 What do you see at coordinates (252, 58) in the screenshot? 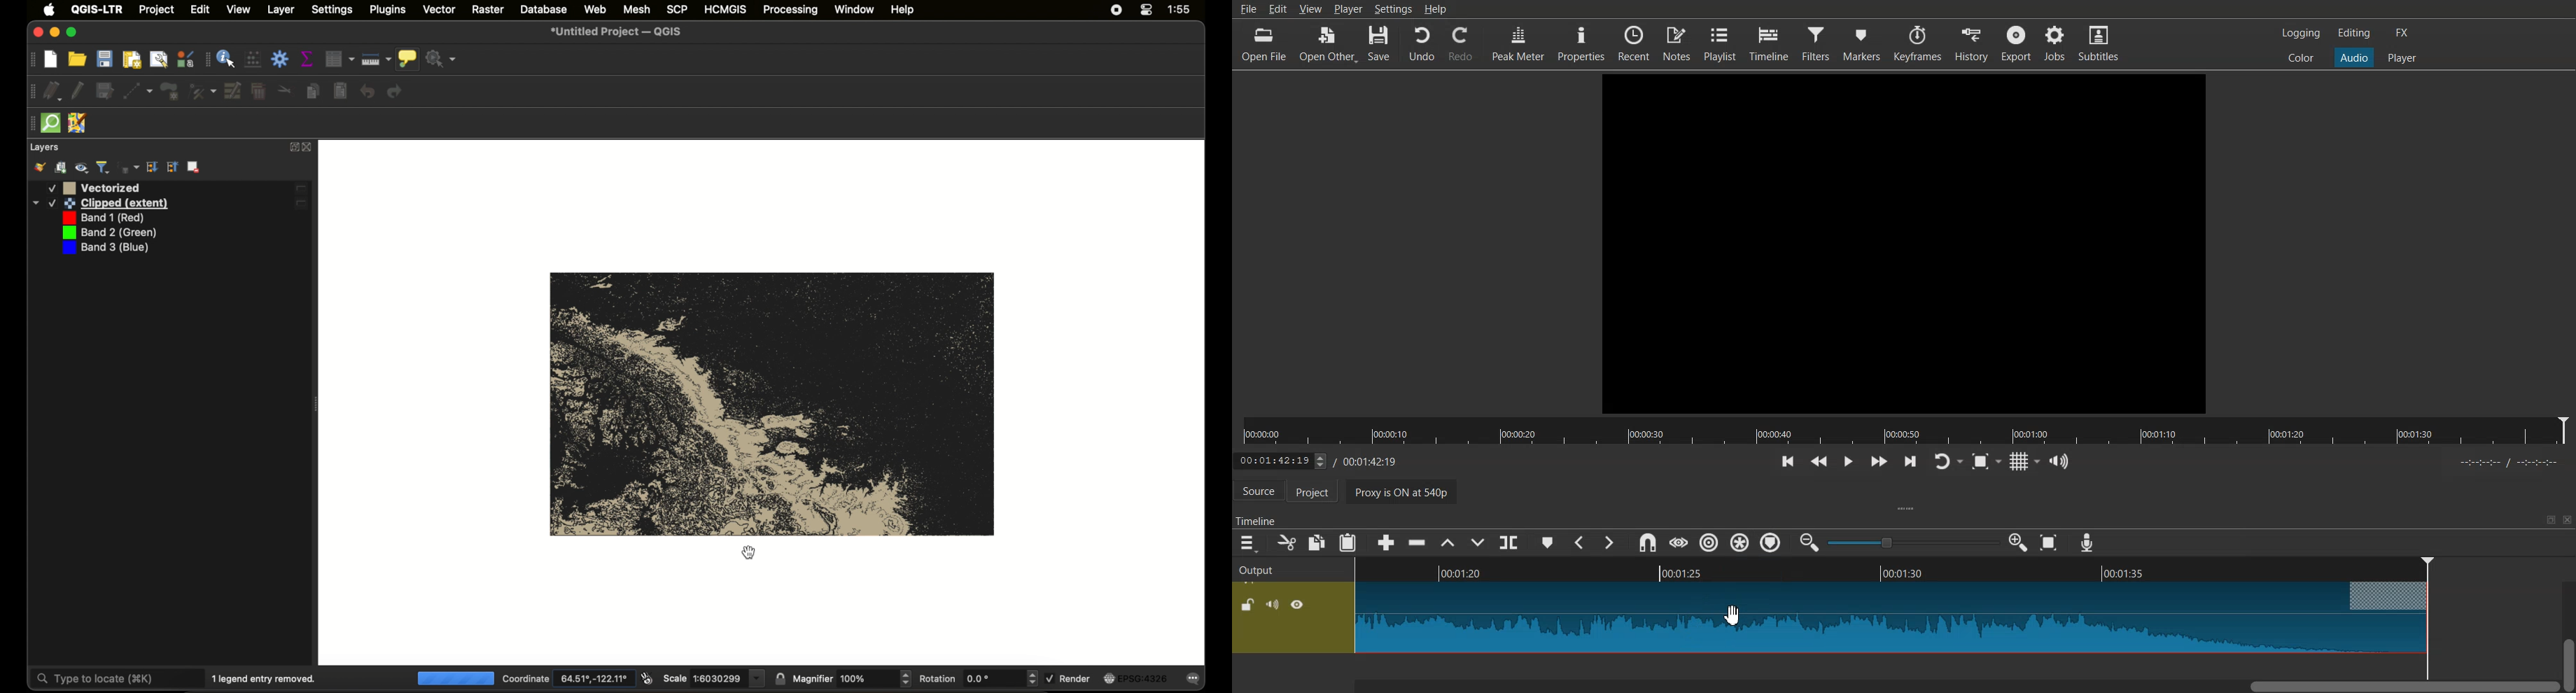
I see `open field calculator` at bounding box center [252, 58].